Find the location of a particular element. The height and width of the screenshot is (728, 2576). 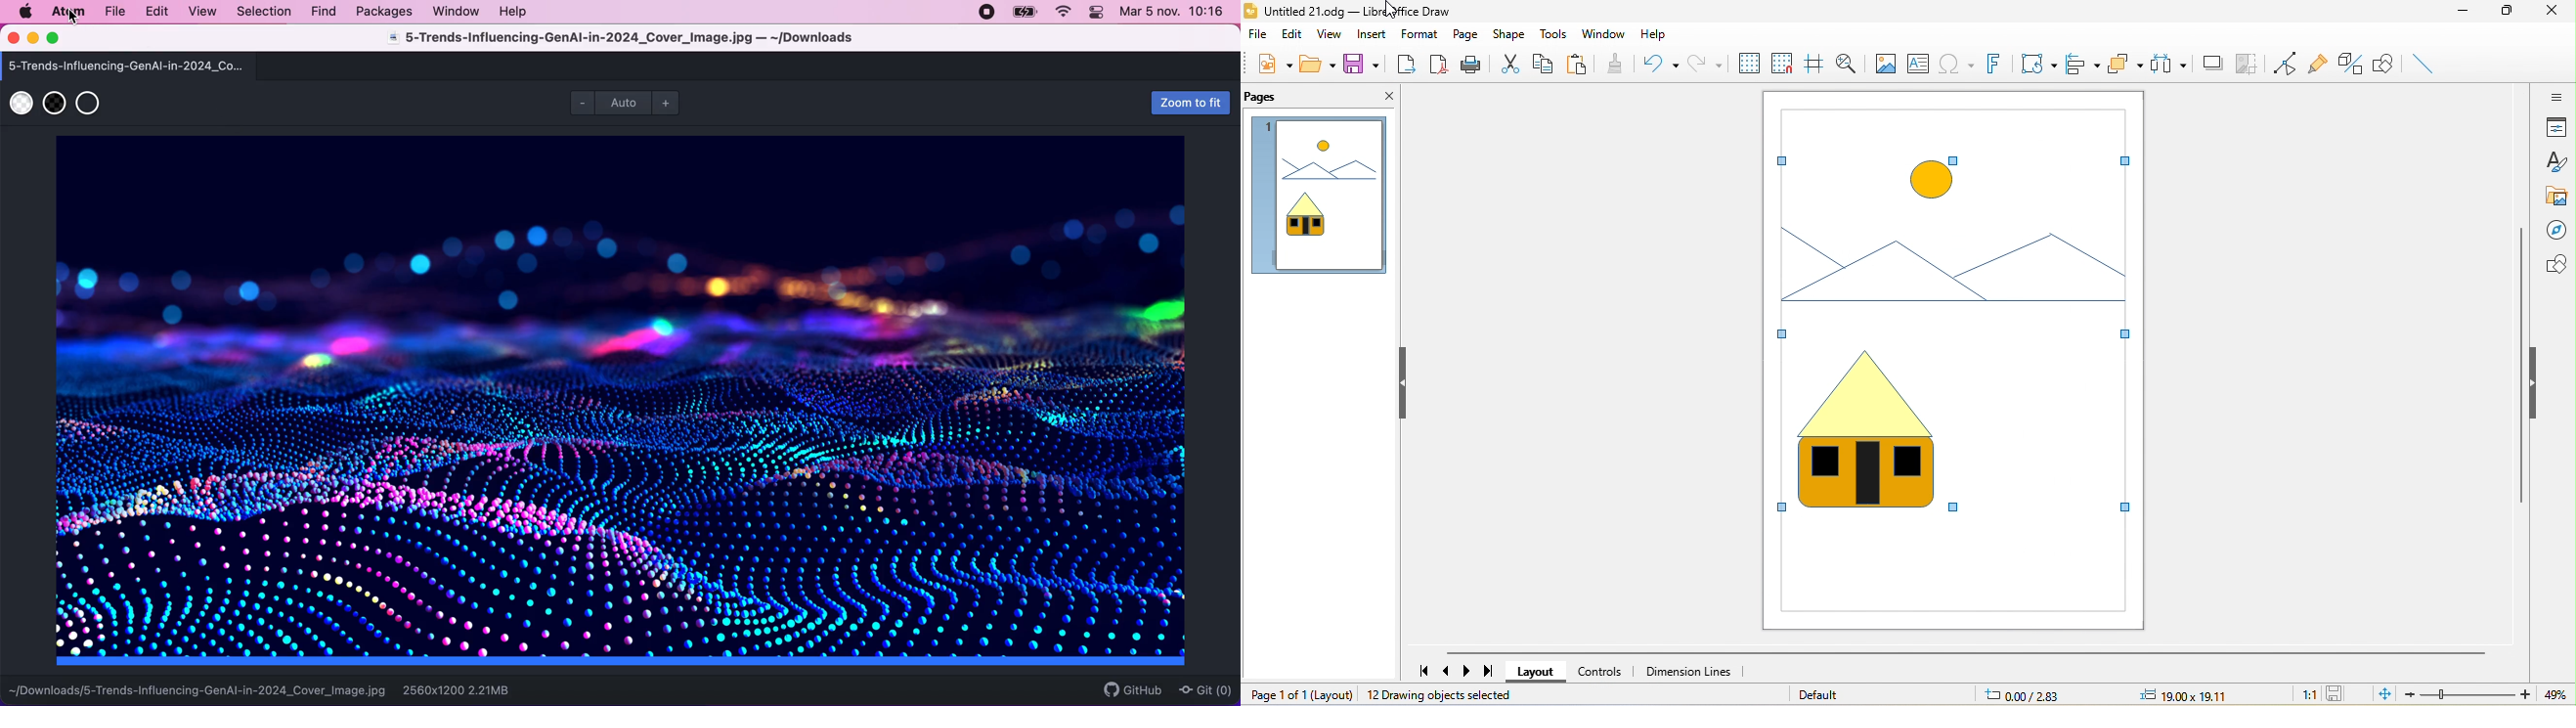

copy is located at coordinates (1545, 63).